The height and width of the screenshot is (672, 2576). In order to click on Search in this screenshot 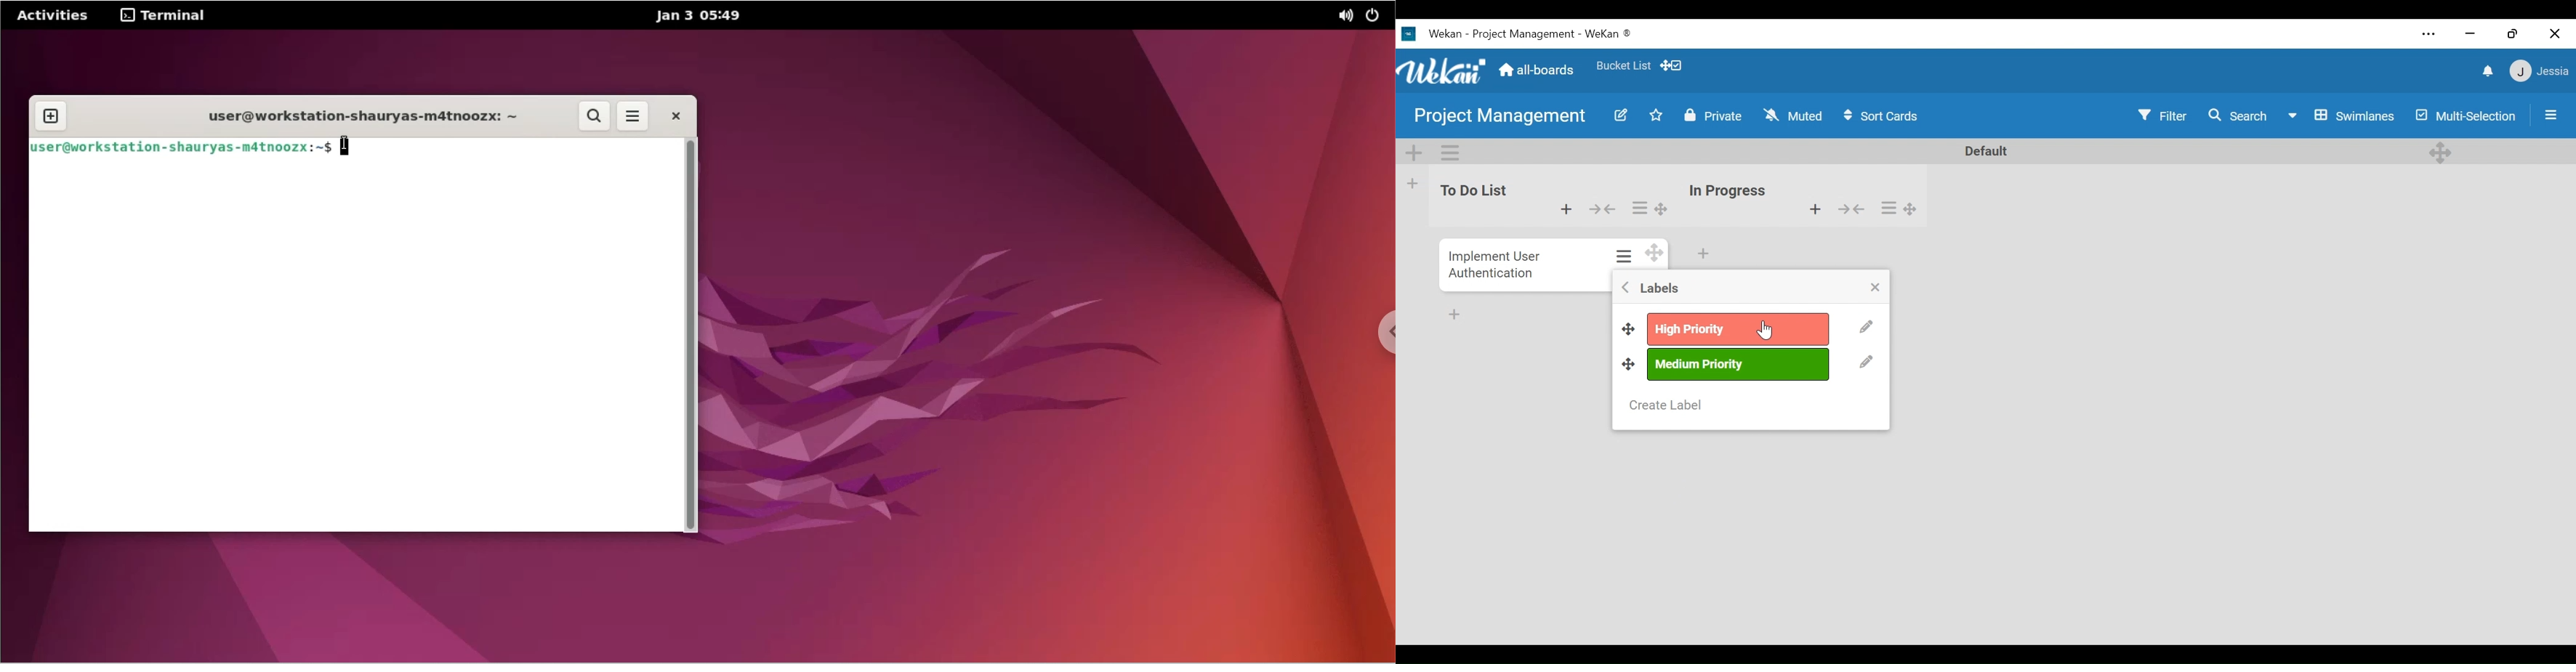, I will do `click(2241, 115)`.